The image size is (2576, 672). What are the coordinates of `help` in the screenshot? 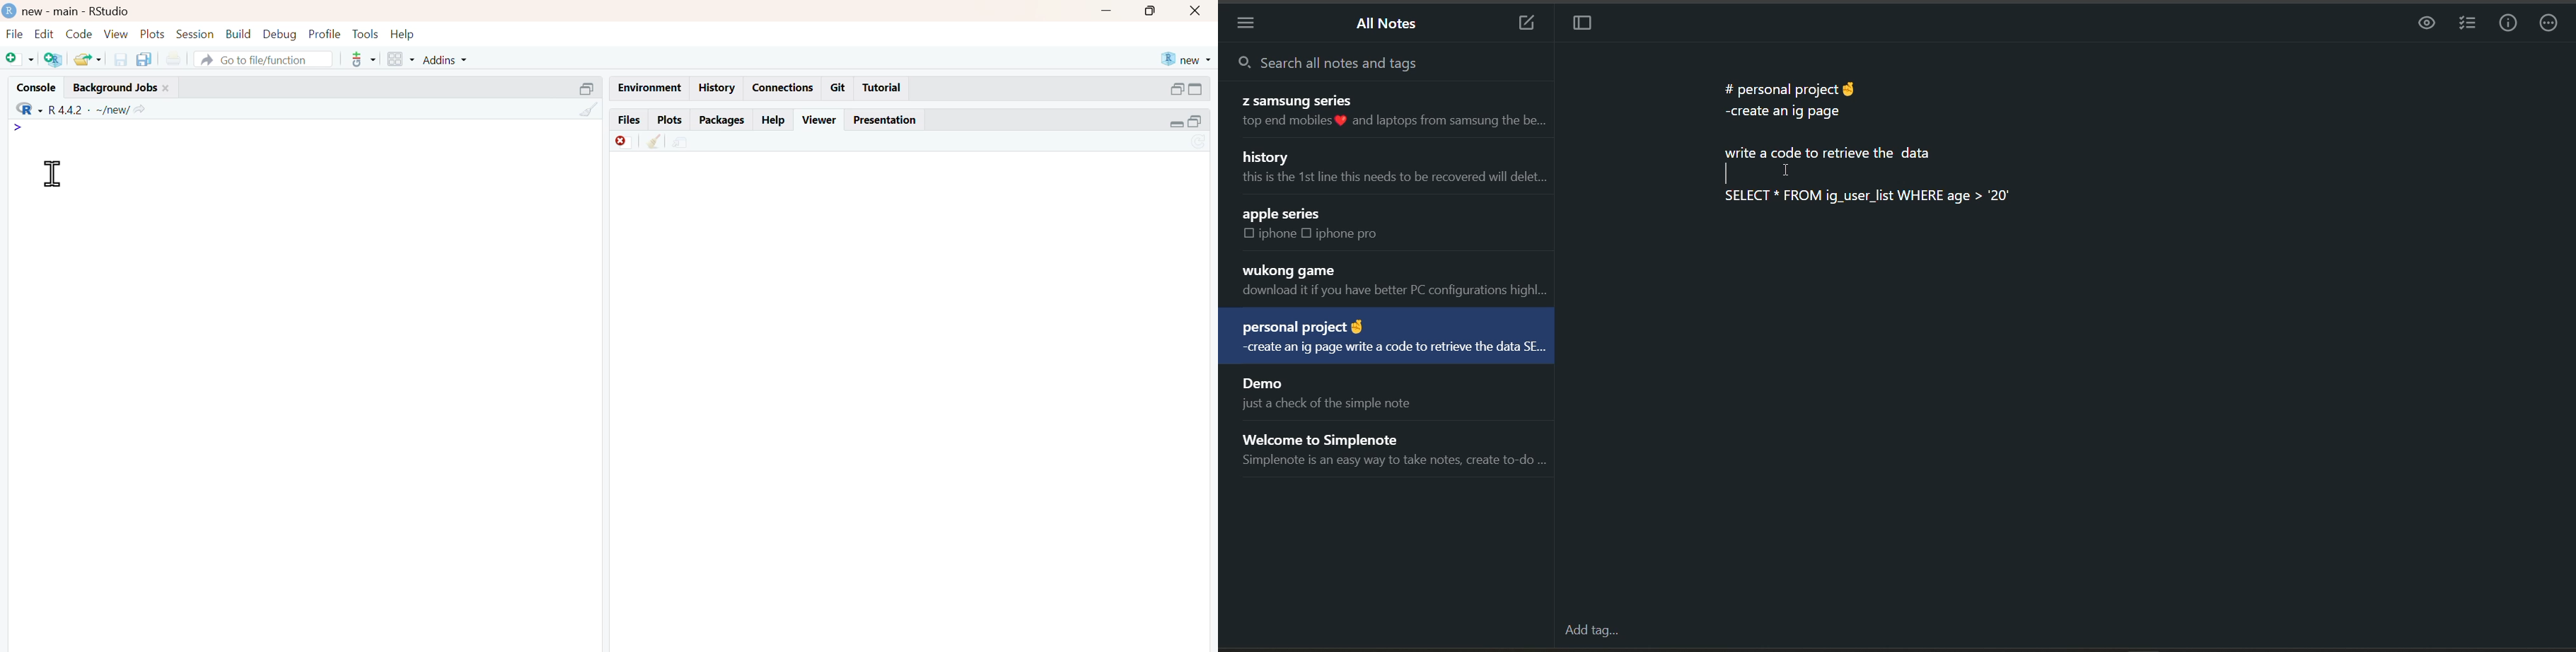 It's located at (403, 34).